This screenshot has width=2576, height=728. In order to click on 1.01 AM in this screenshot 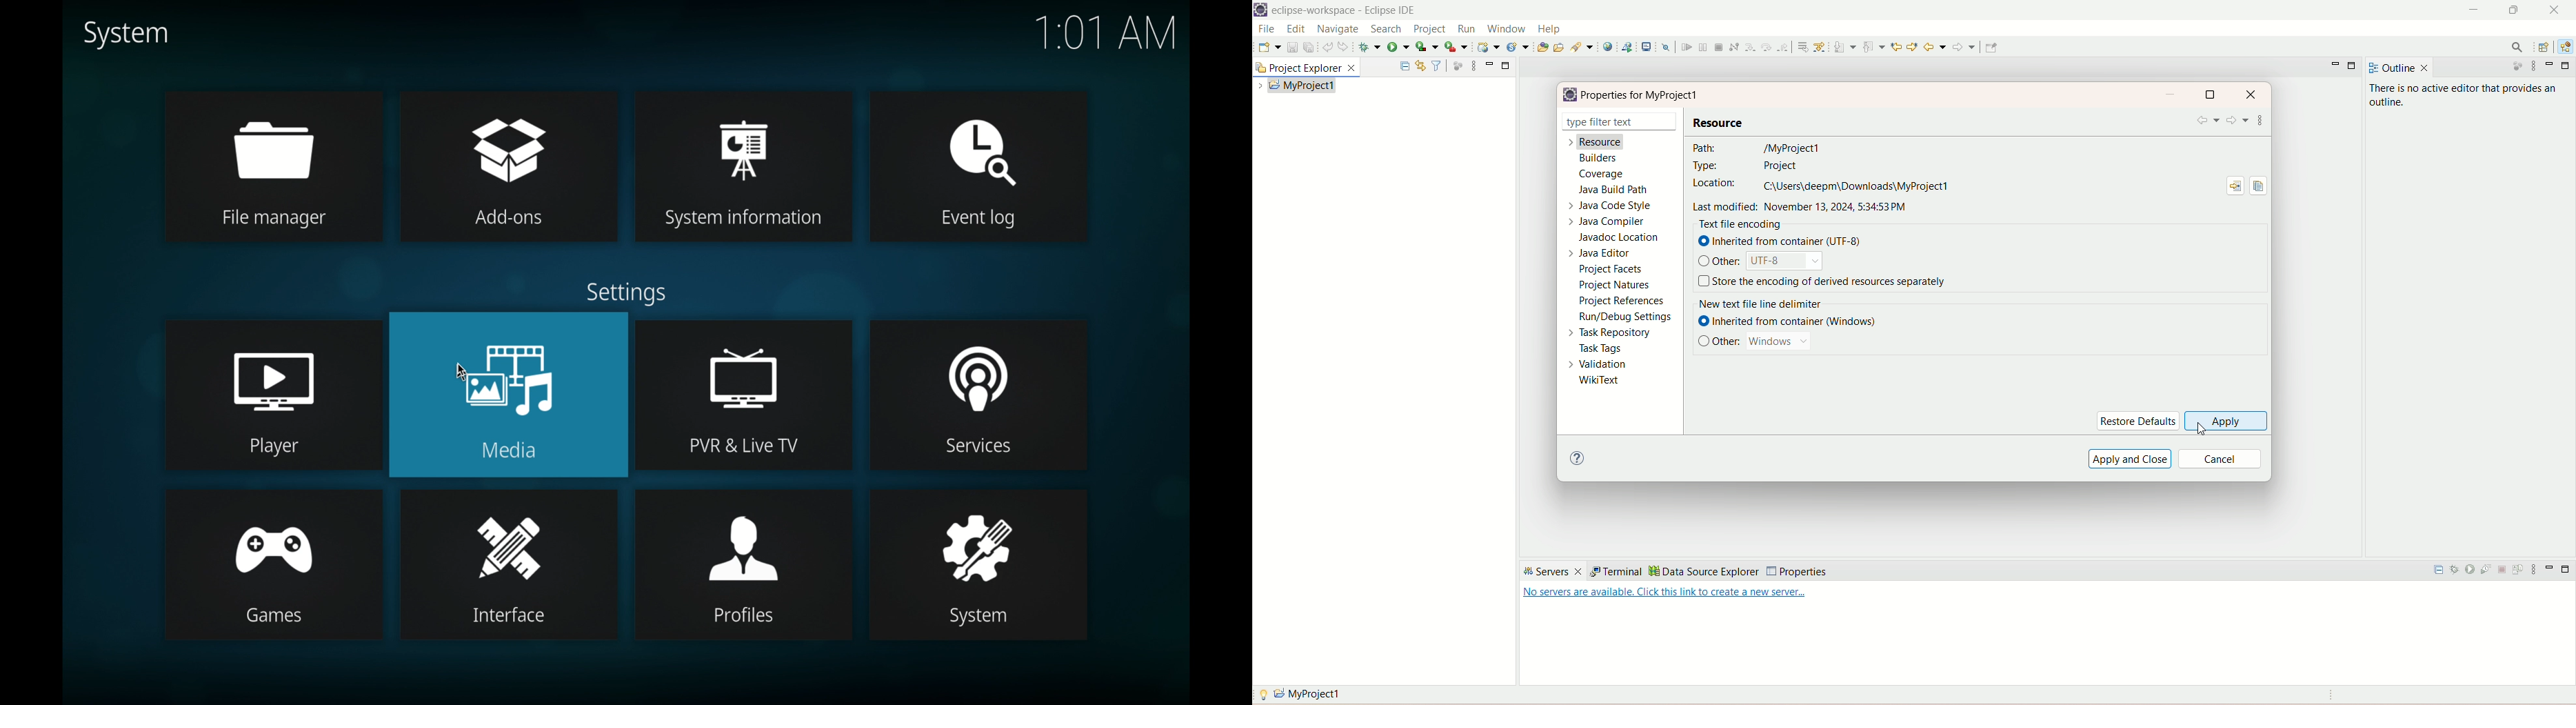, I will do `click(1105, 37)`.